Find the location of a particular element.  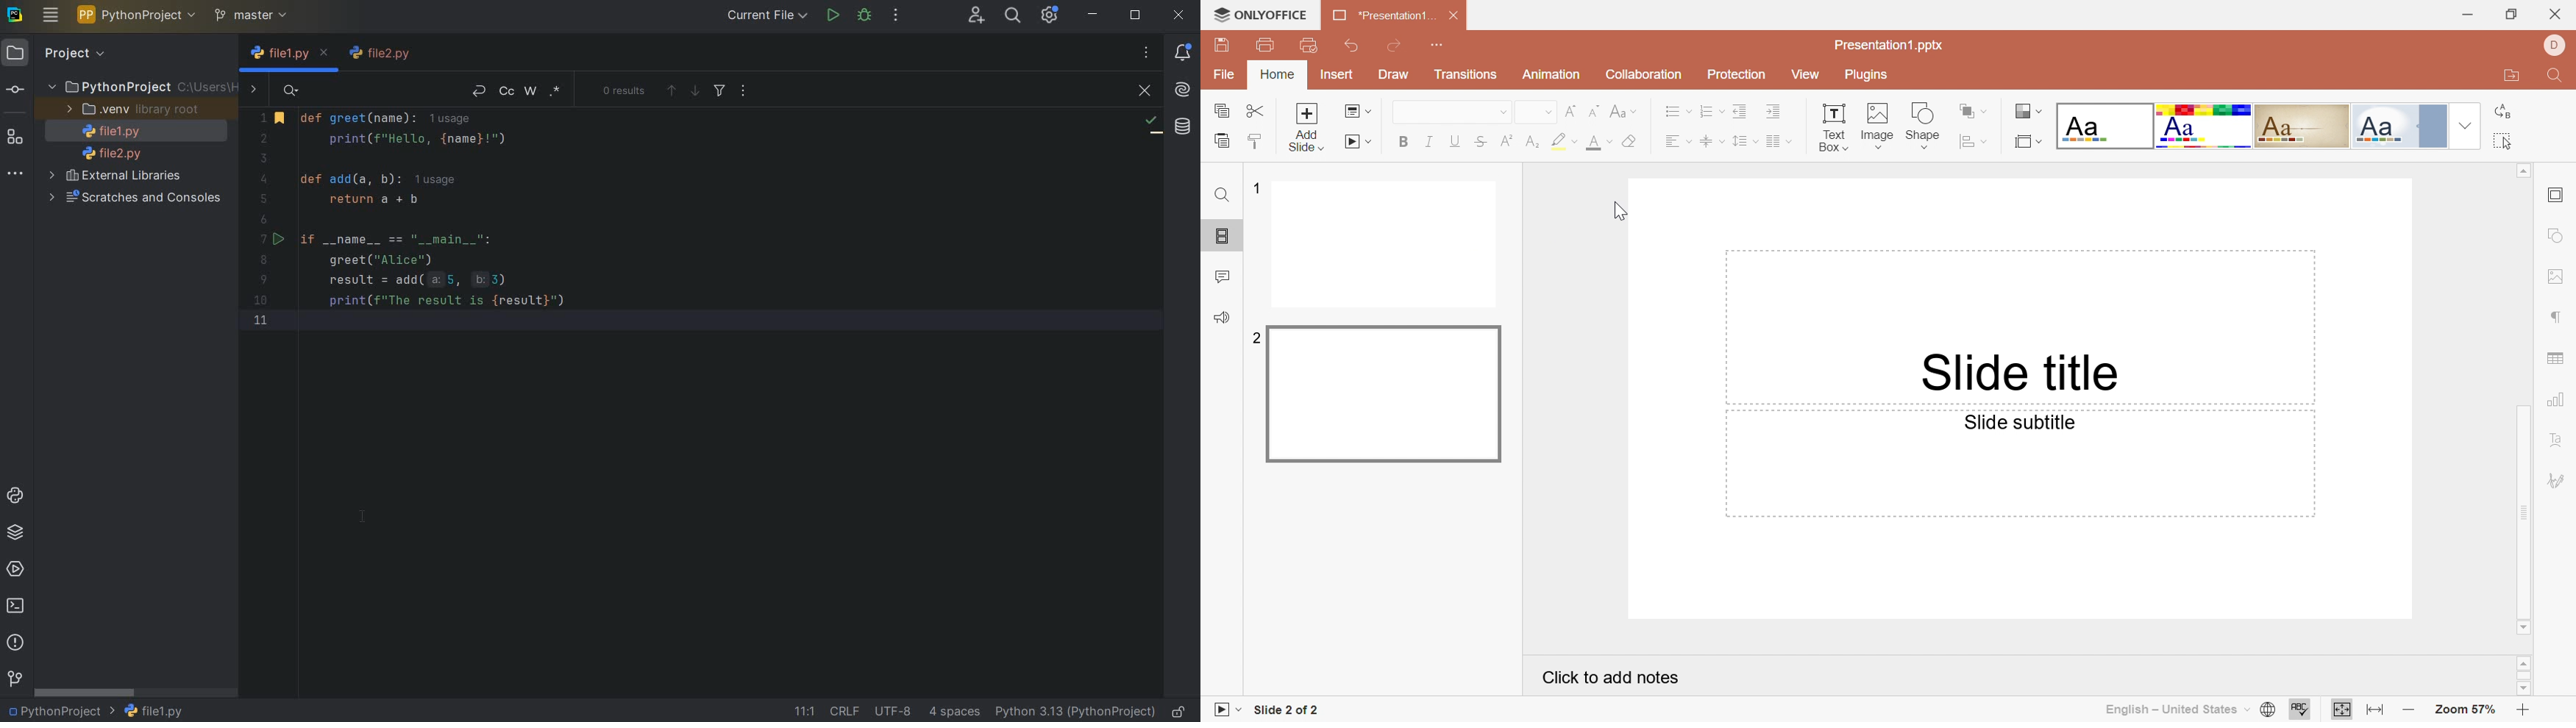

PROBLEMS is located at coordinates (15, 643).